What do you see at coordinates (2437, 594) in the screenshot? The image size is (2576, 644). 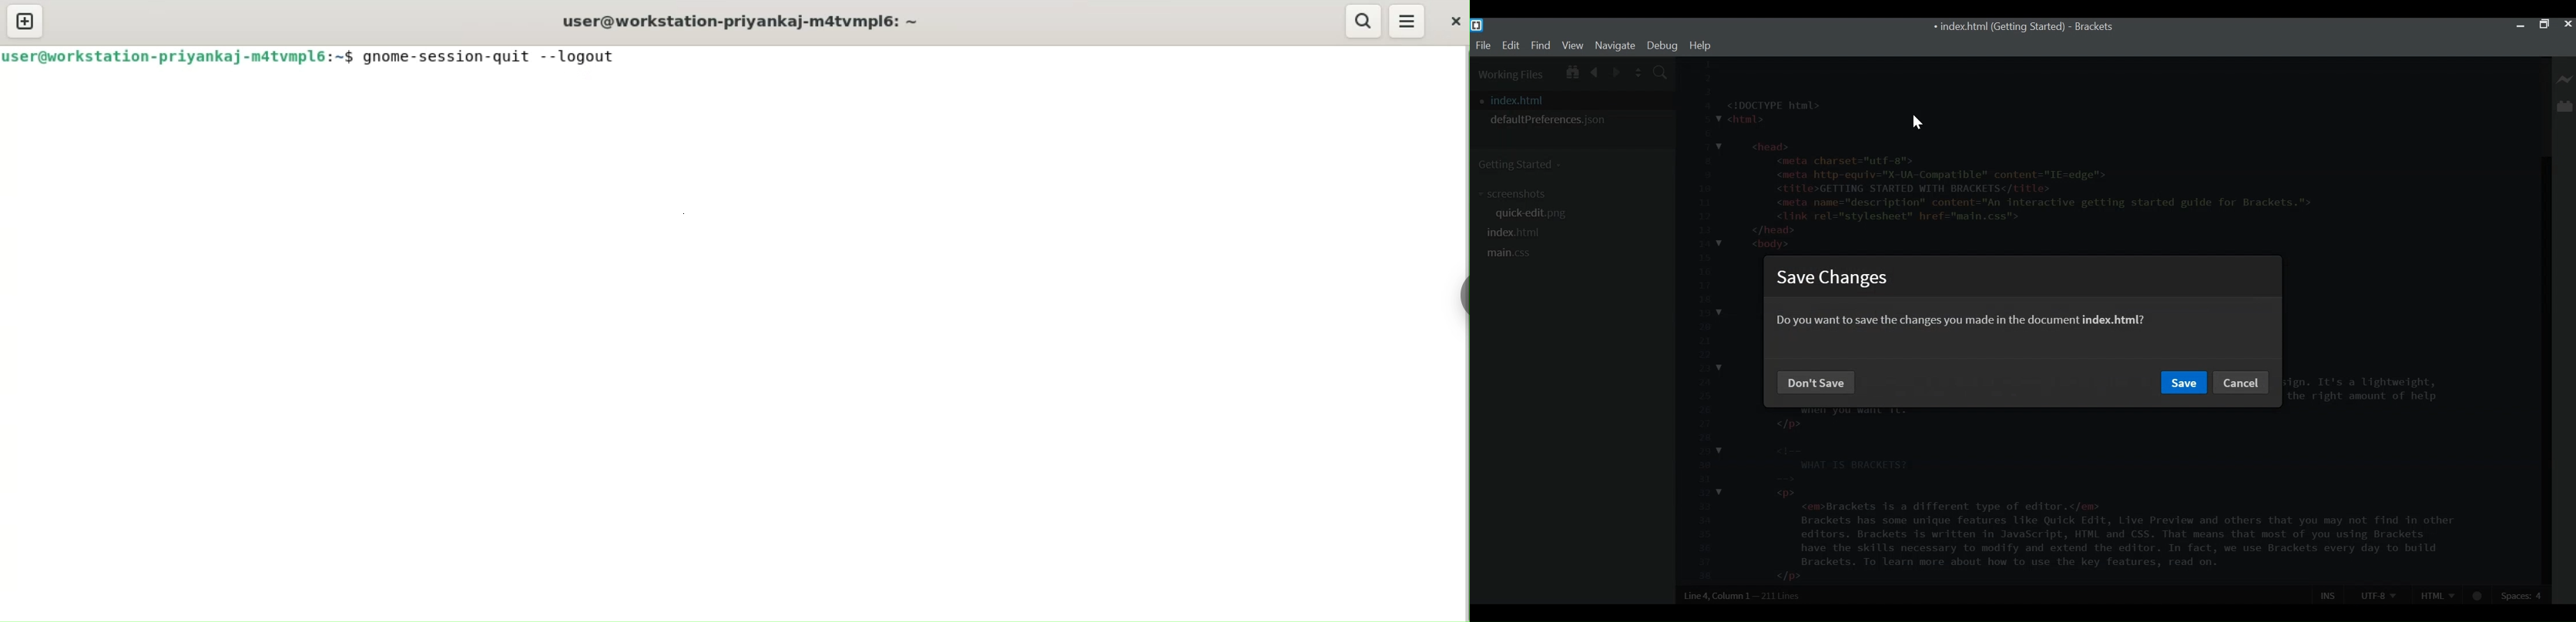 I see `HTML` at bounding box center [2437, 594].